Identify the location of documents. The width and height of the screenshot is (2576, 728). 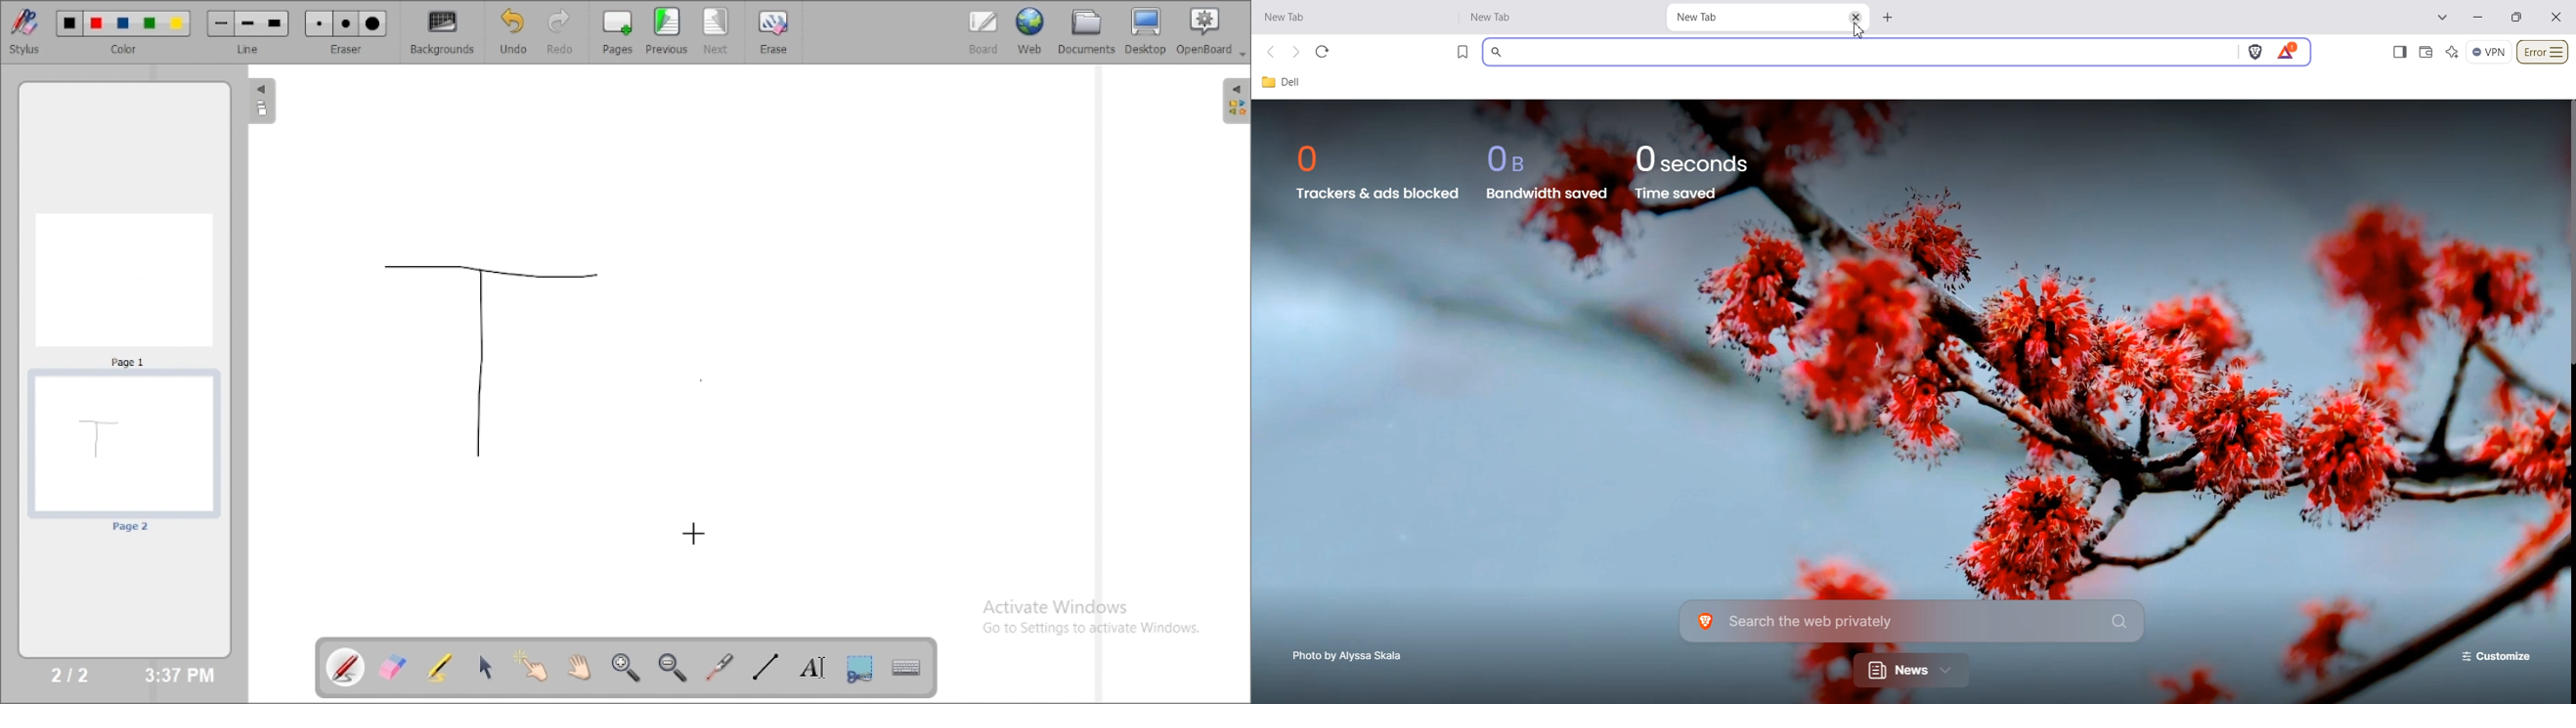
(1085, 30).